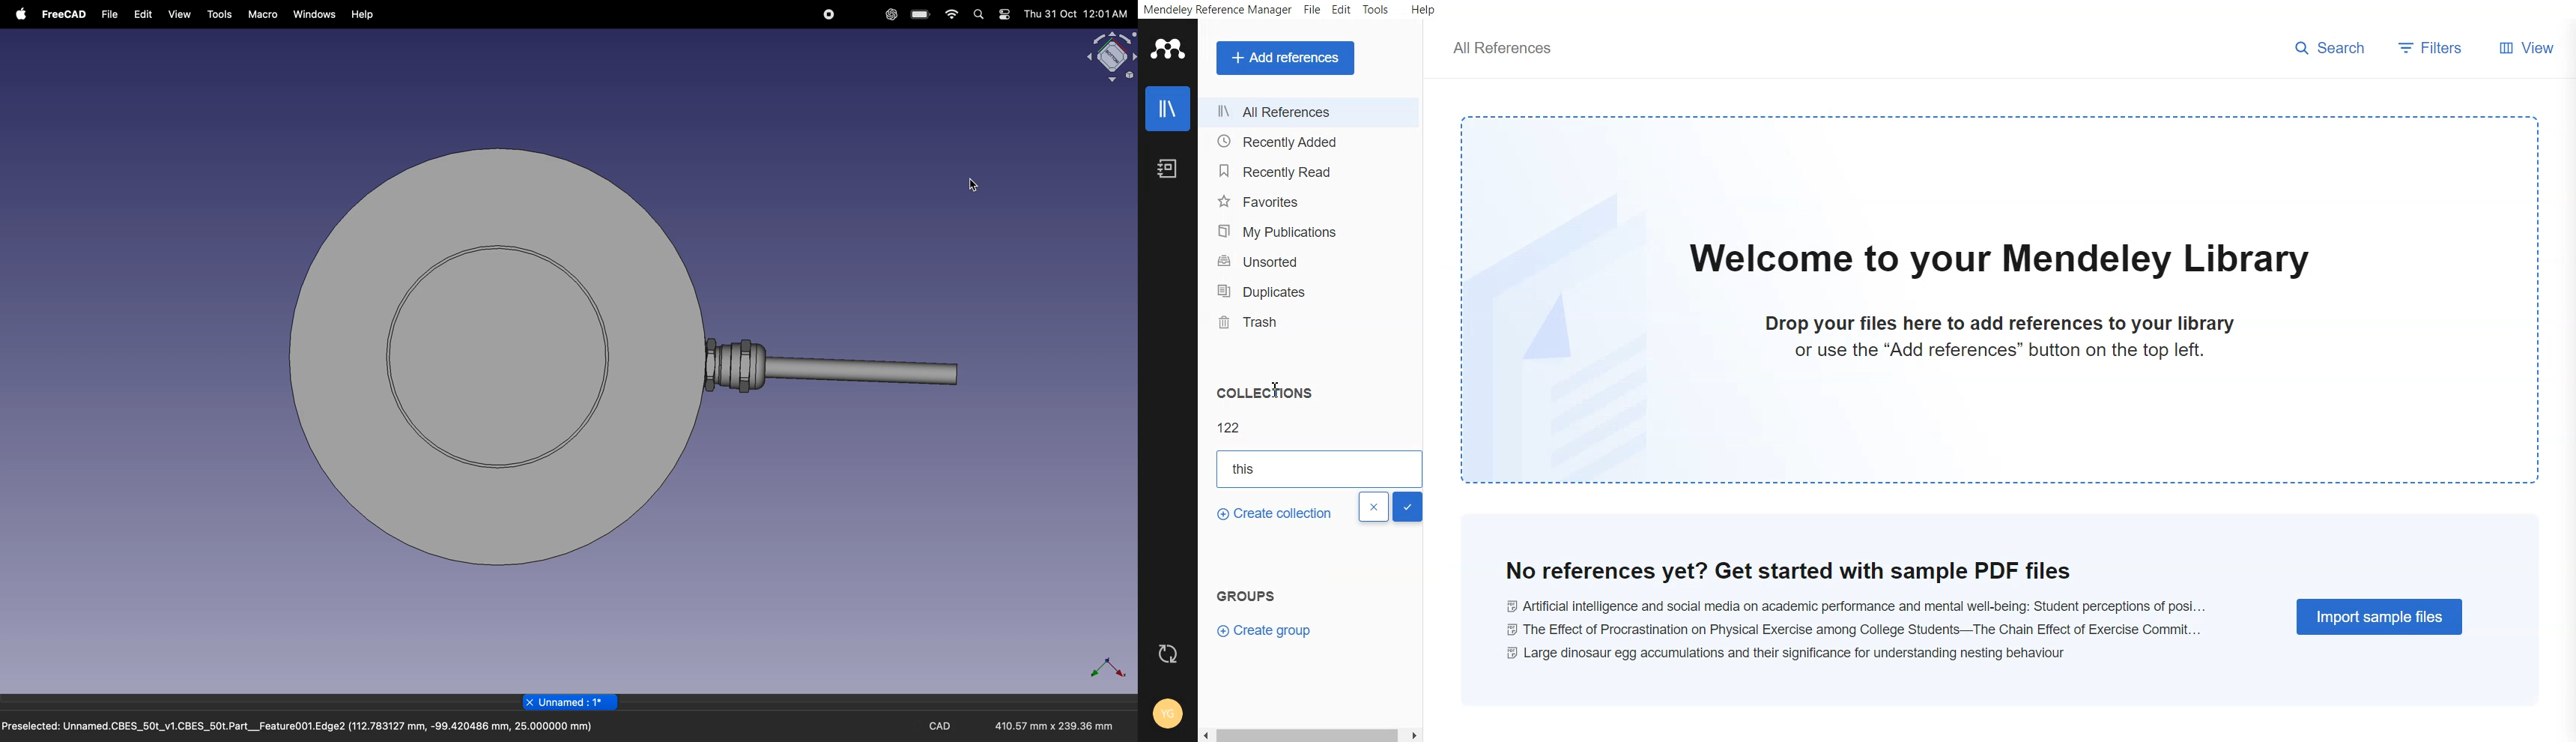 This screenshot has width=2576, height=756. Describe the element at coordinates (2328, 46) in the screenshot. I see `search` at that location.